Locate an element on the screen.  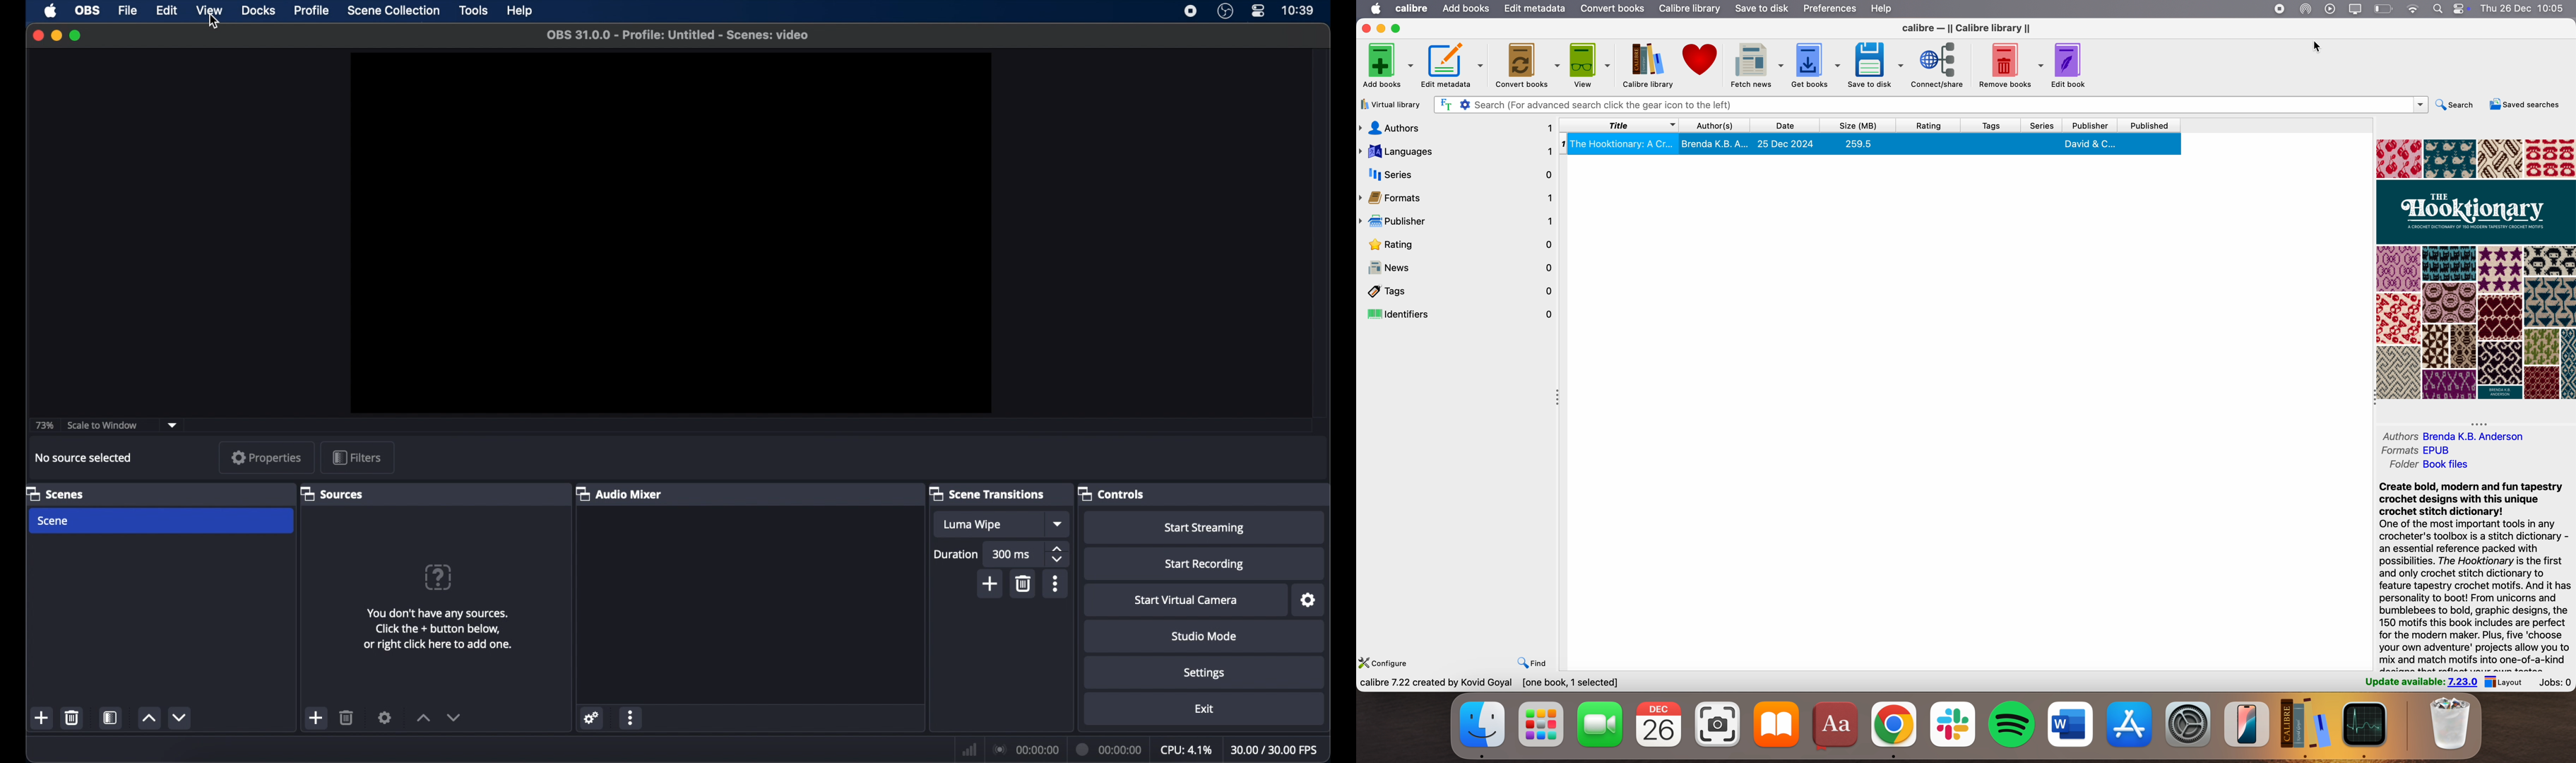
Create bold, modern and fun tapestry
crochet designs with this unique
crochet stitch dictionary!

One of the most important tools in any
crocheter's toolbox is a stitch dictionary -
an essential reference packed with
possibilities. The Hooktionary is the first
and only crochet stitch dictionary to
feature tapestry crochet motifs. And it has
personality to boot! From unicorns and
bumblebees to bold, graphic designs, the
150 motifs this book includes are perfect
for the modern maker. Plus, five ‘choose
your own adventure’ projects allow you to
mix and match motifs into one-of-a-kind is located at coordinates (2462, 572).